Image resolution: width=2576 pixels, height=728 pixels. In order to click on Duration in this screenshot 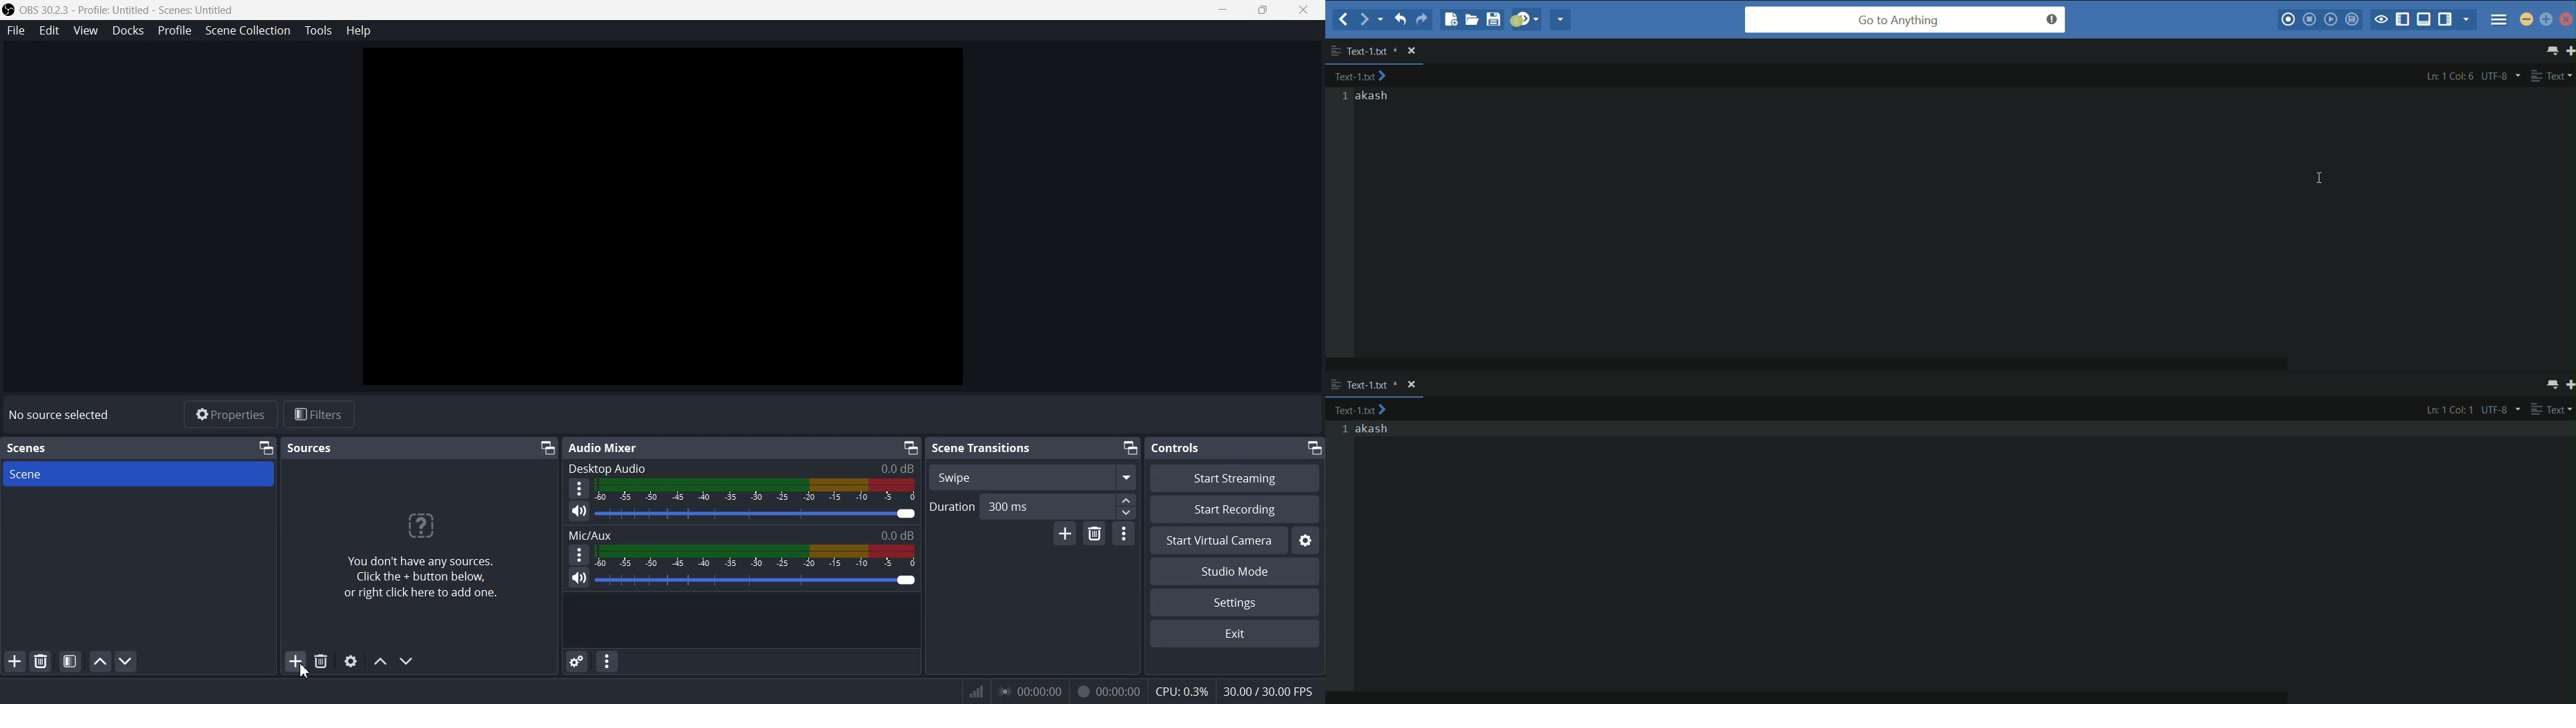, I will do `click(953, 505)`.